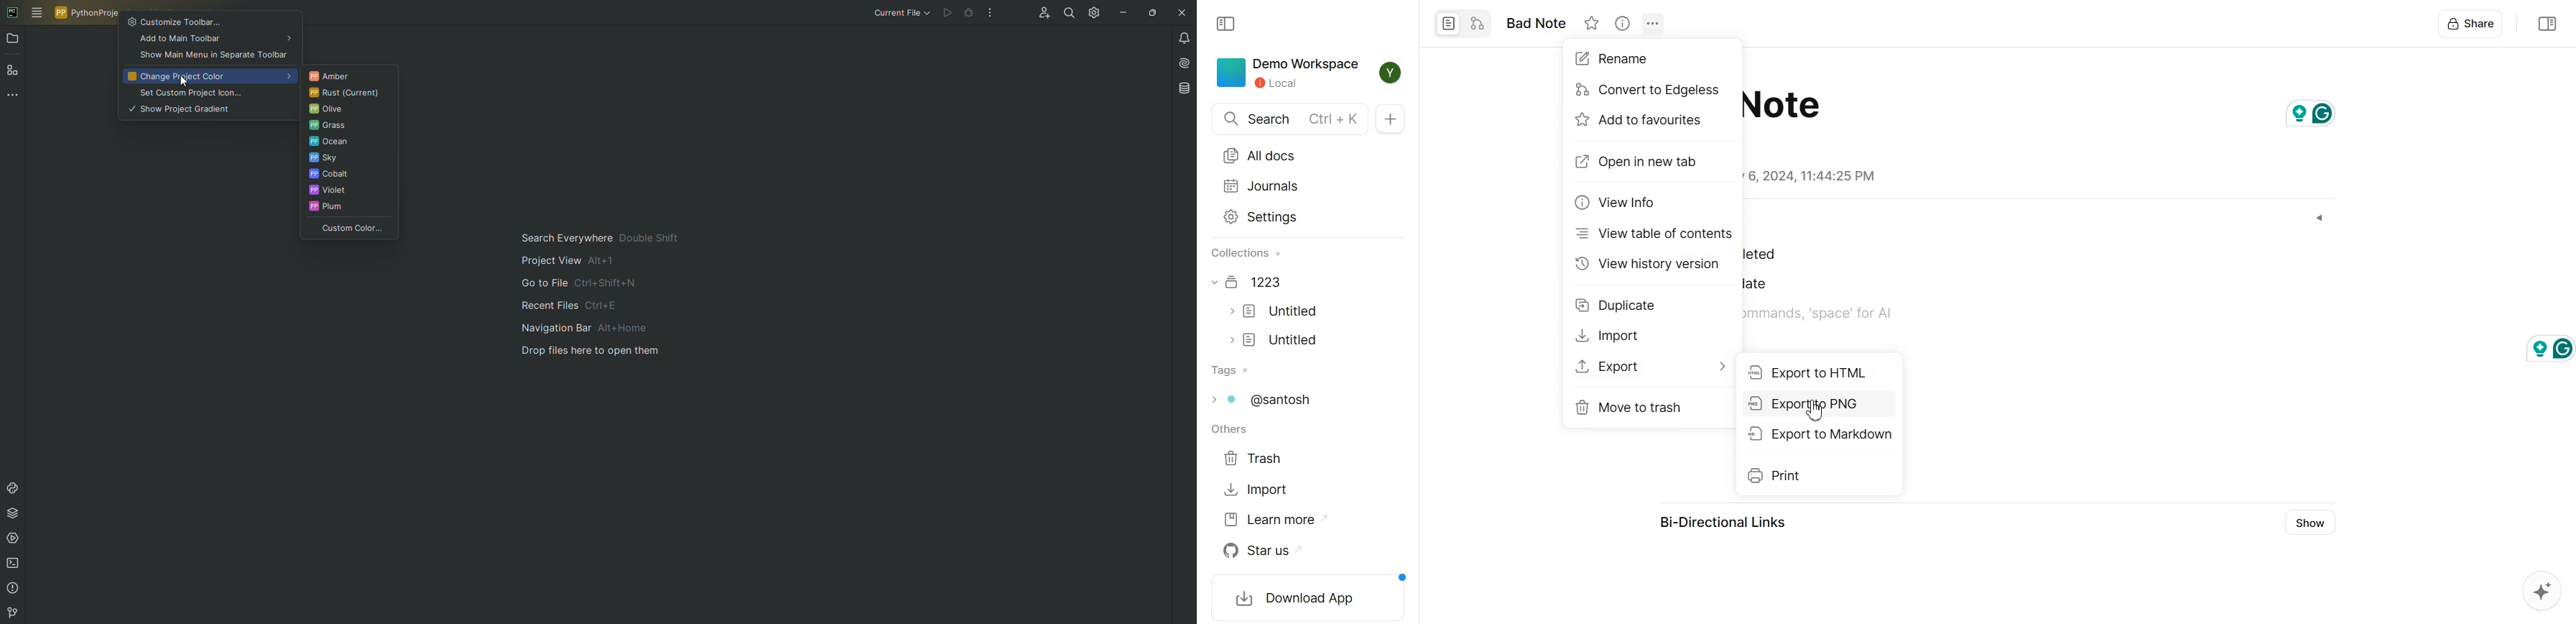  Describe the element at coordinates (1185, 88) in the screenshot. I see `Database` at that location.